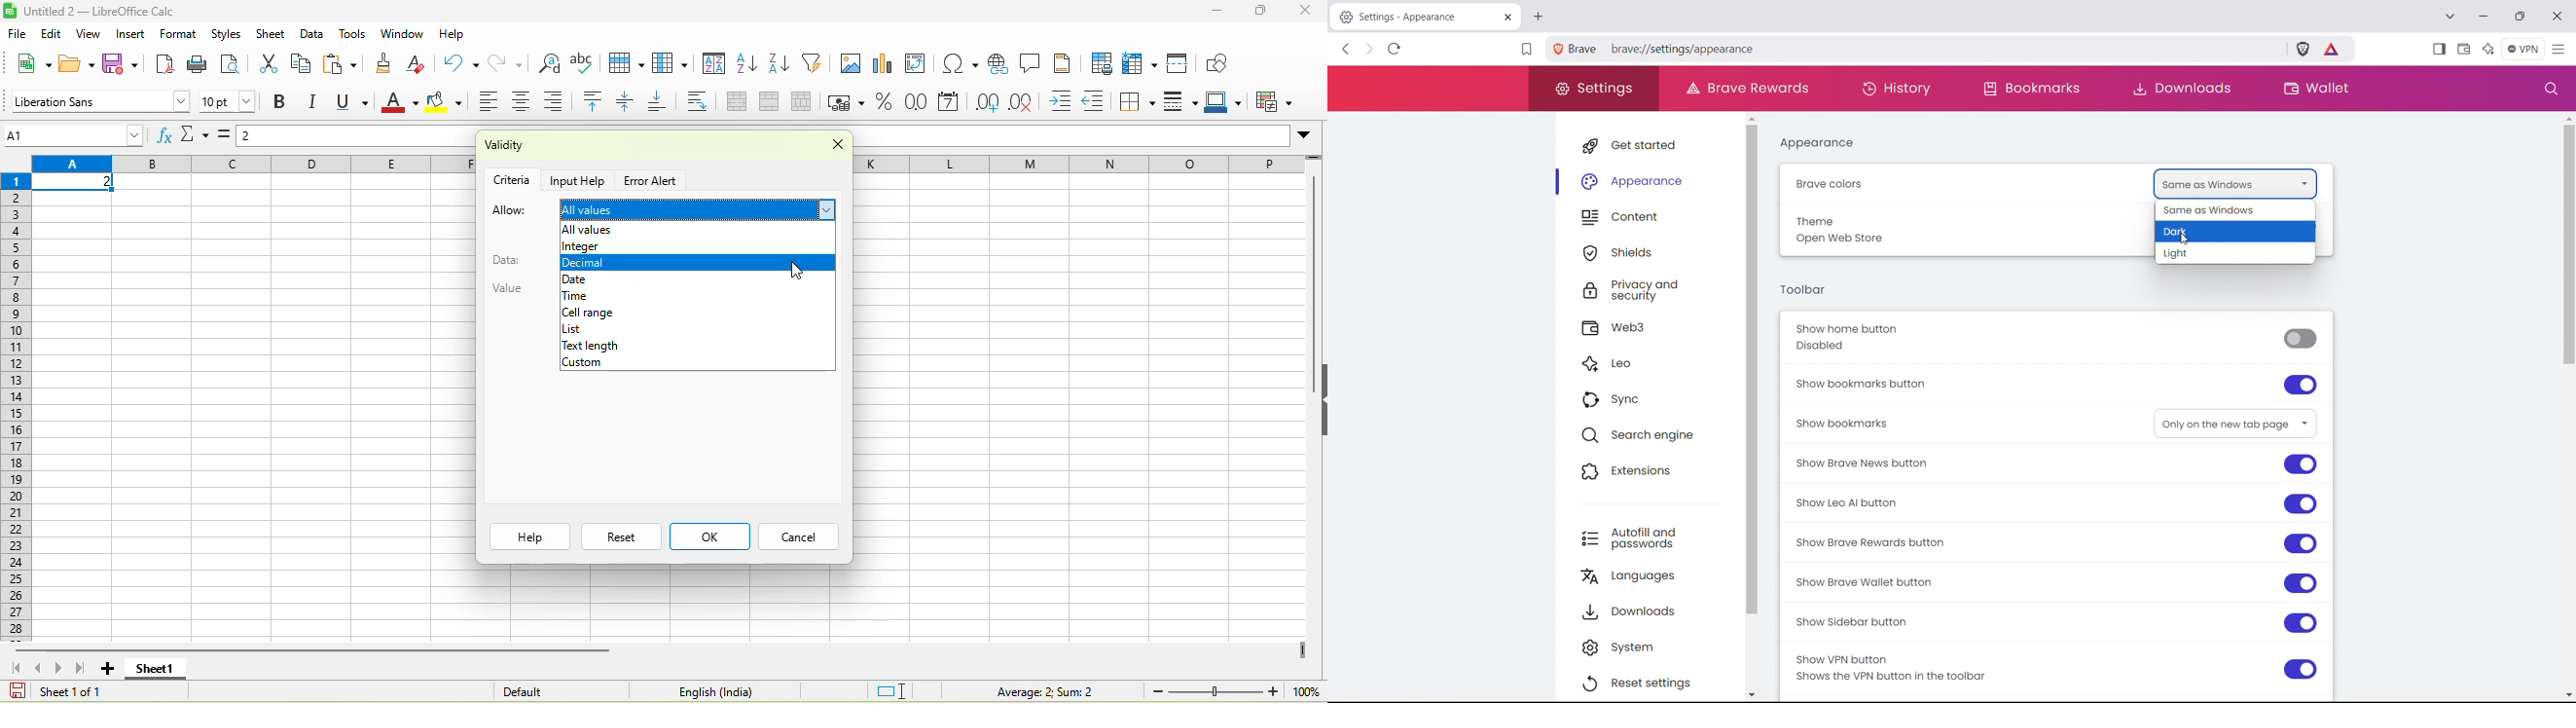 The image size is (2576, 728). I want to click on styles, so click(225, 32).